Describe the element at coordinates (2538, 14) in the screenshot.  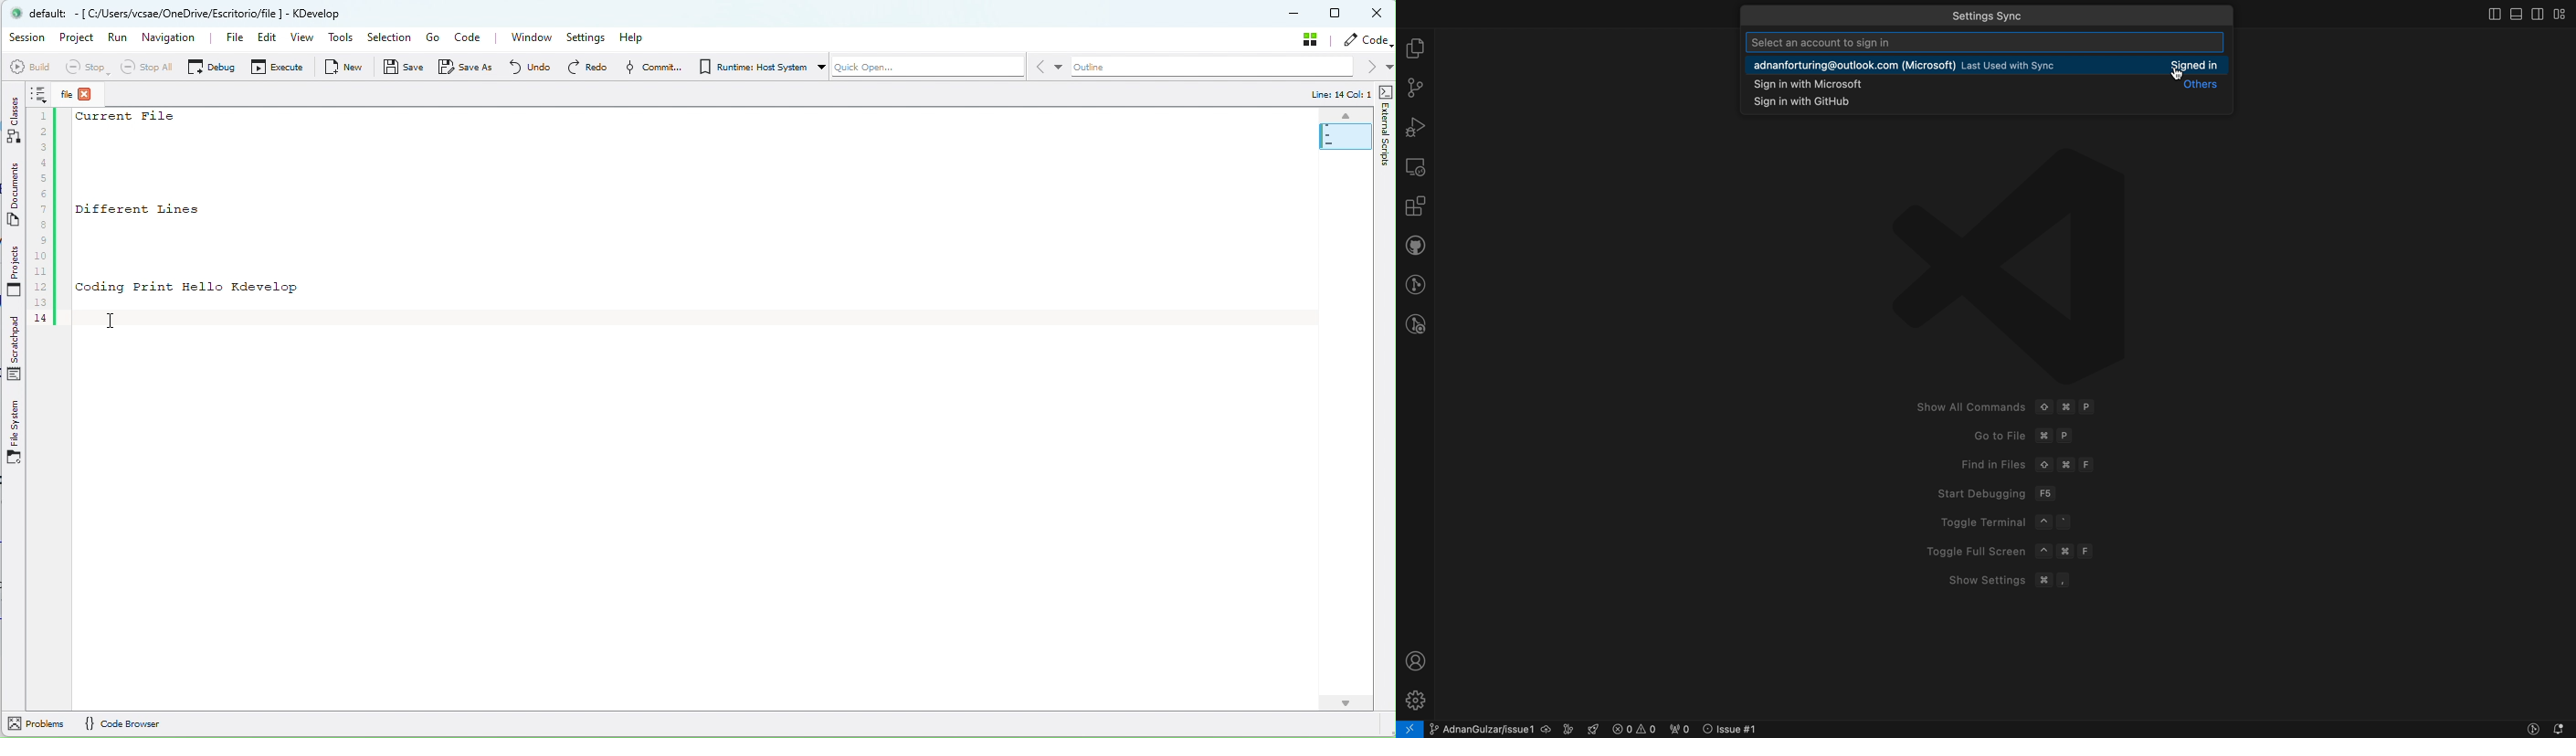
I see `toggle secondary bar` at that location.